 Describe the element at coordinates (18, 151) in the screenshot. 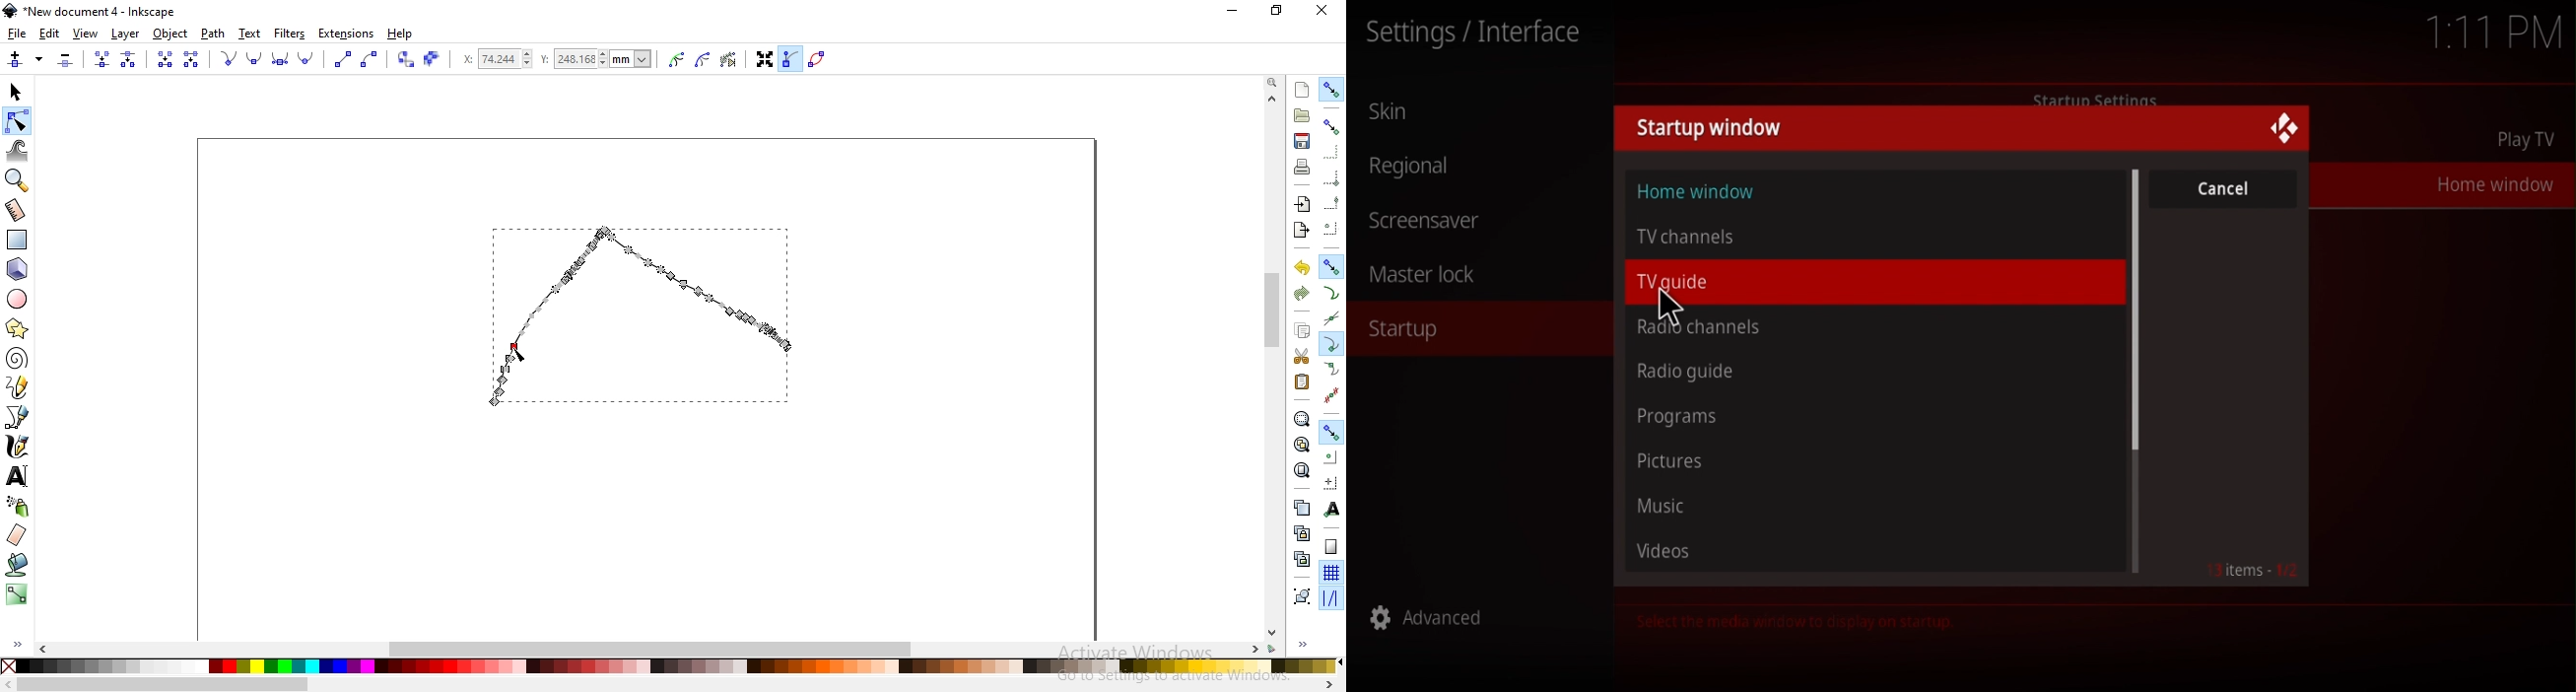

I see `tweak objects by sculpting or painting ` at that location.